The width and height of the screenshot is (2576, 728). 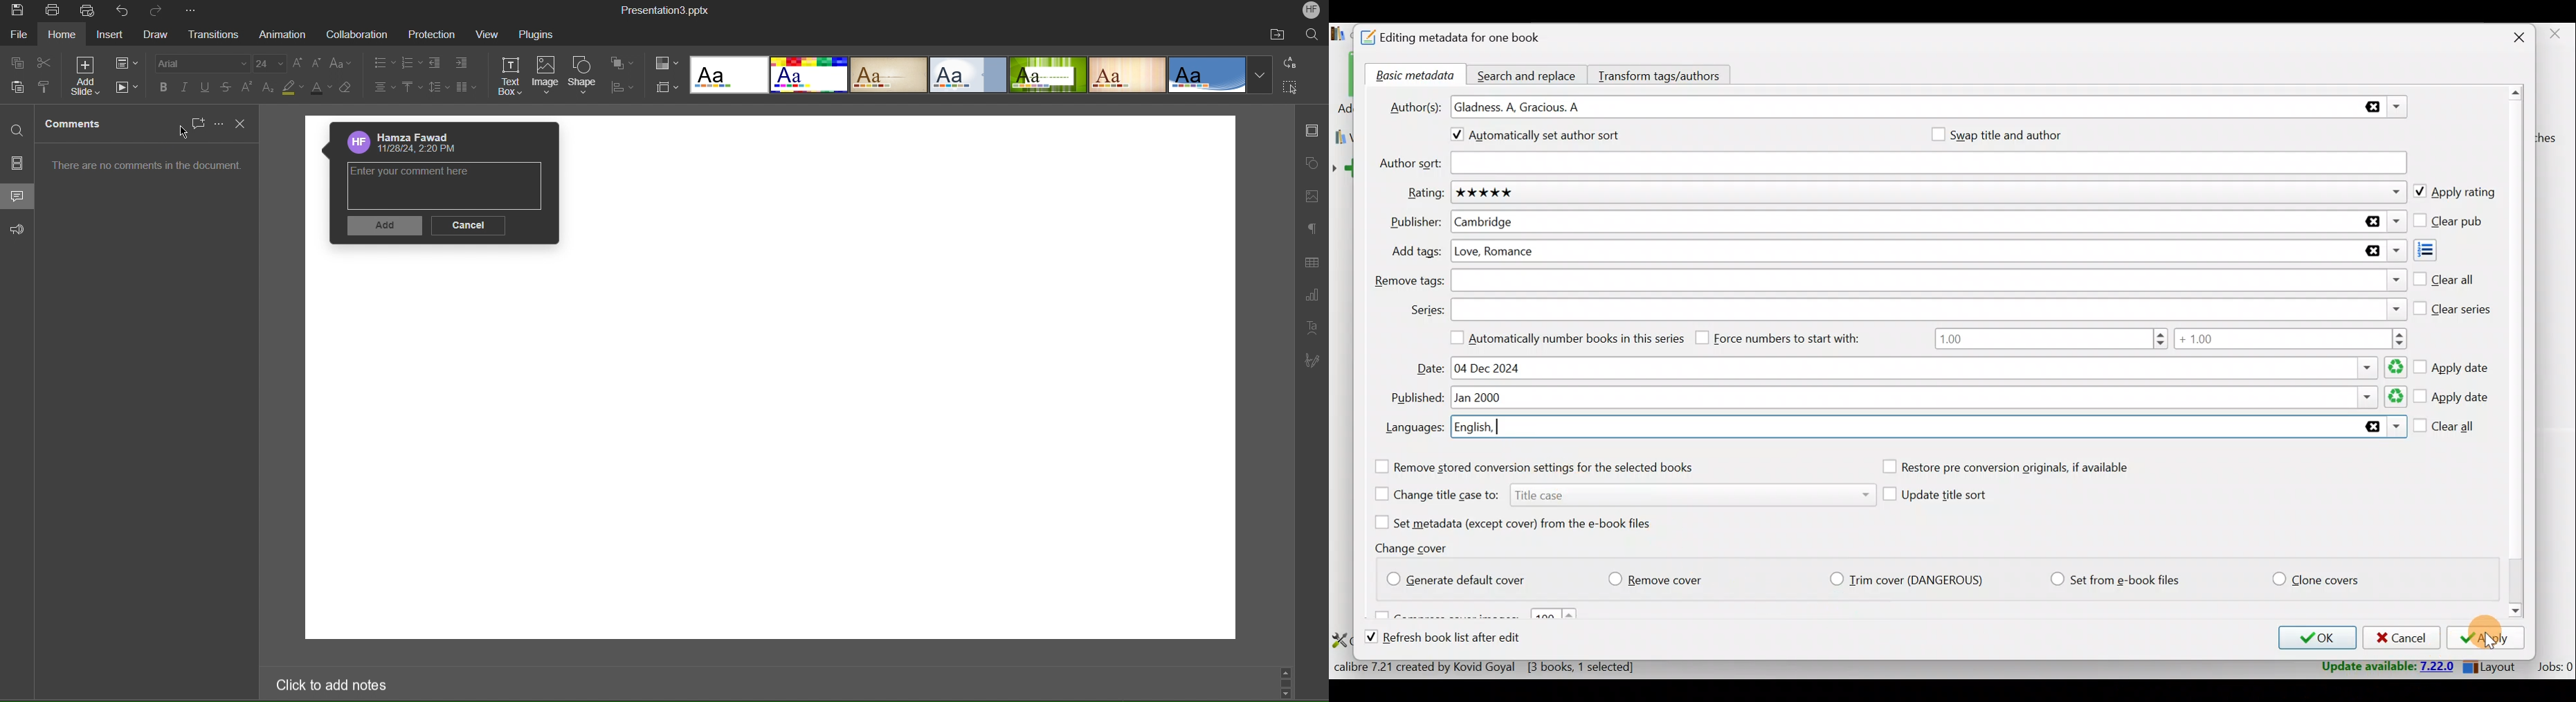 I want to click on Author(s):, so click(x=1415, y=105).